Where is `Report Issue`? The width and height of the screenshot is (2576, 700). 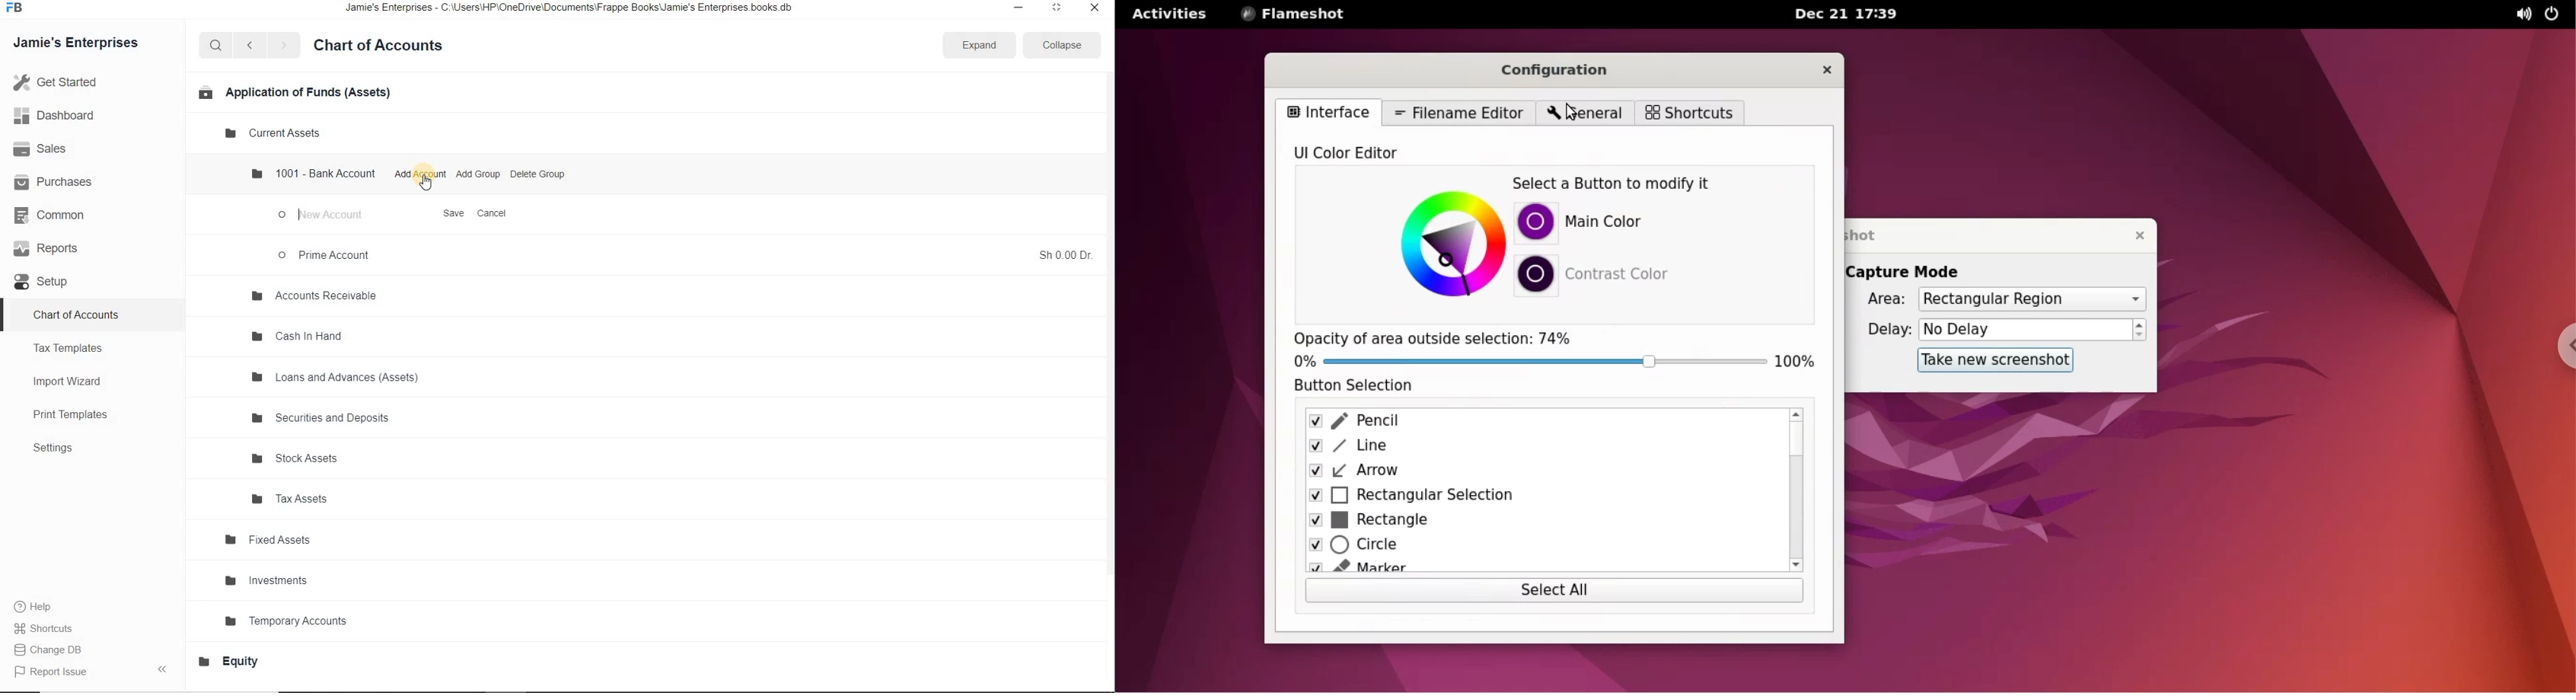
Report Issue is located at coordinates (54, 672).